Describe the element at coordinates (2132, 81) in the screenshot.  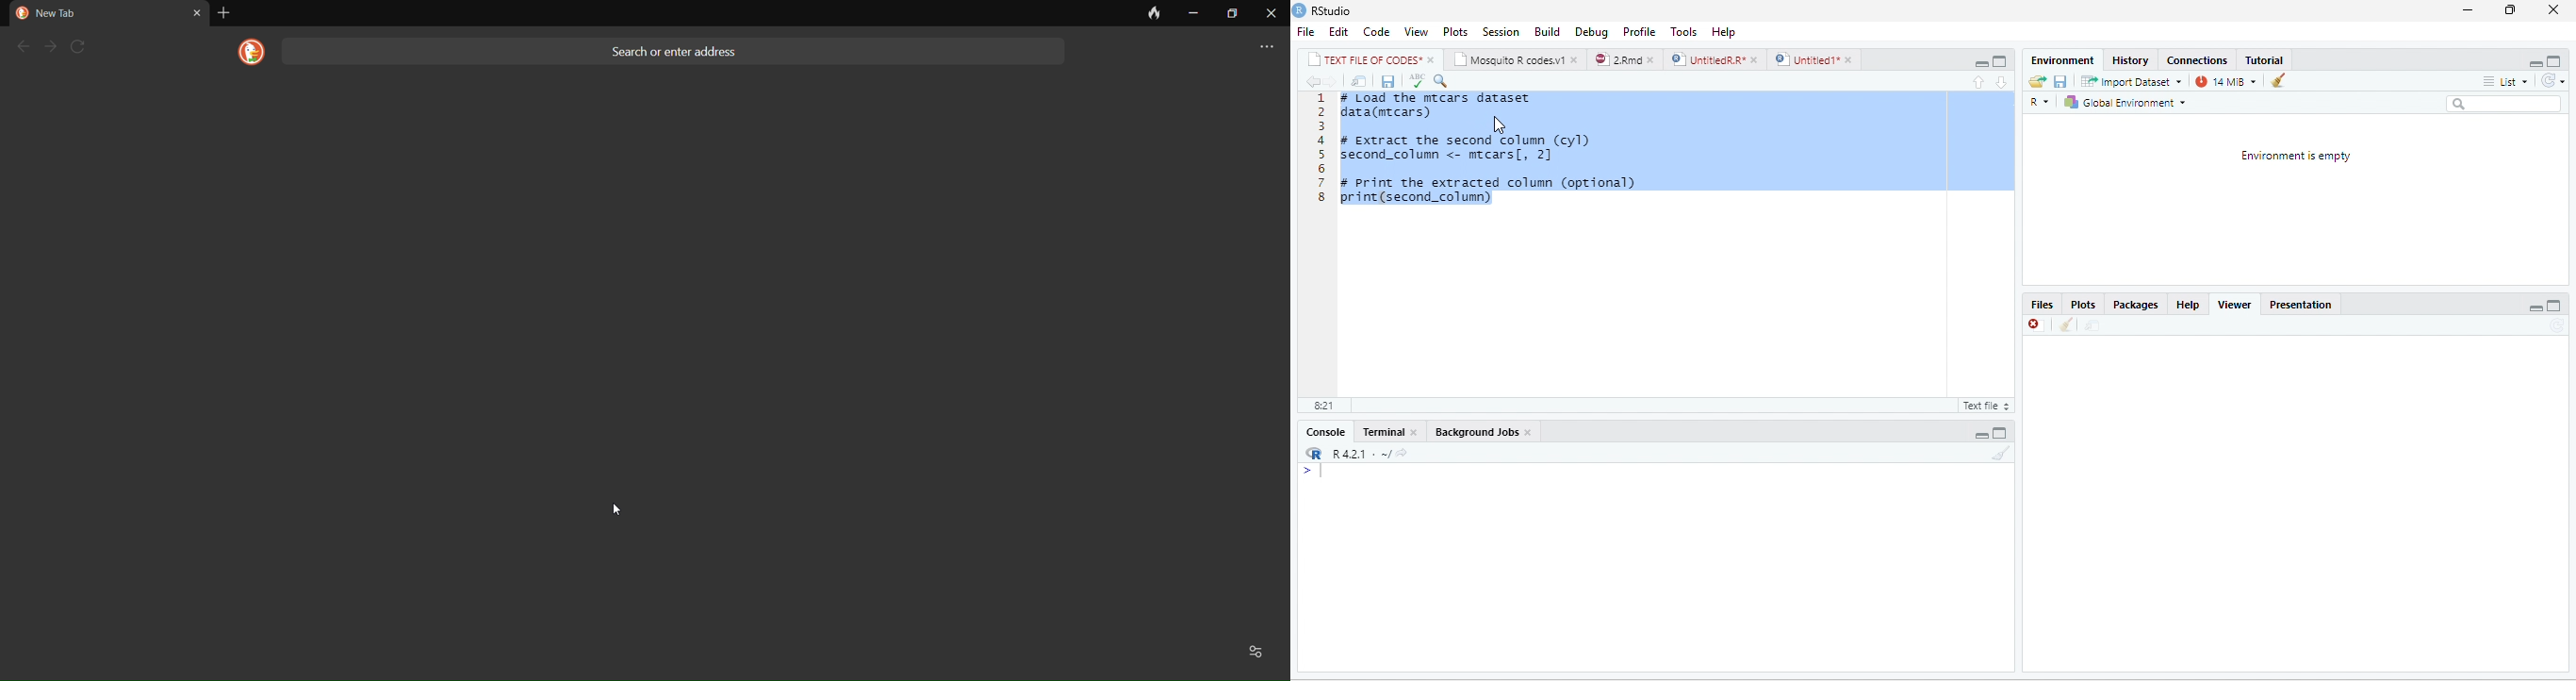
I see ` Import Dataset ` at that location.